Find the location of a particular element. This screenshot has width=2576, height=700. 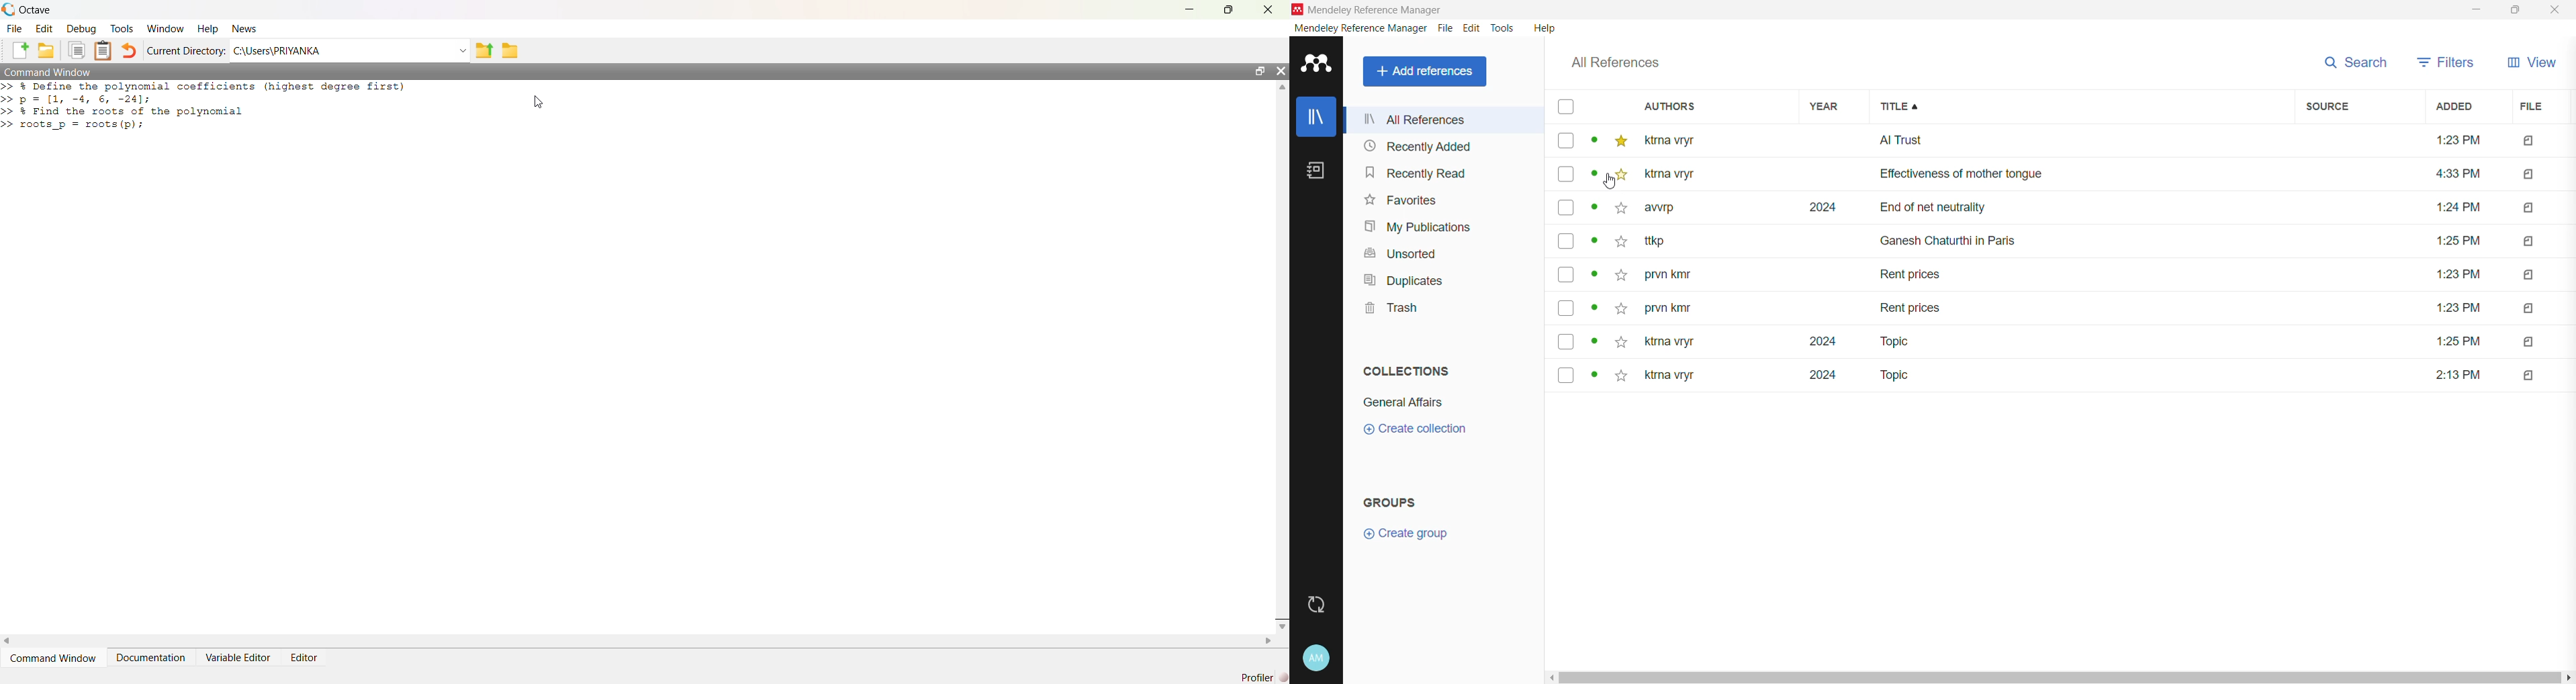

icon is located at coordinates (2529, 372).